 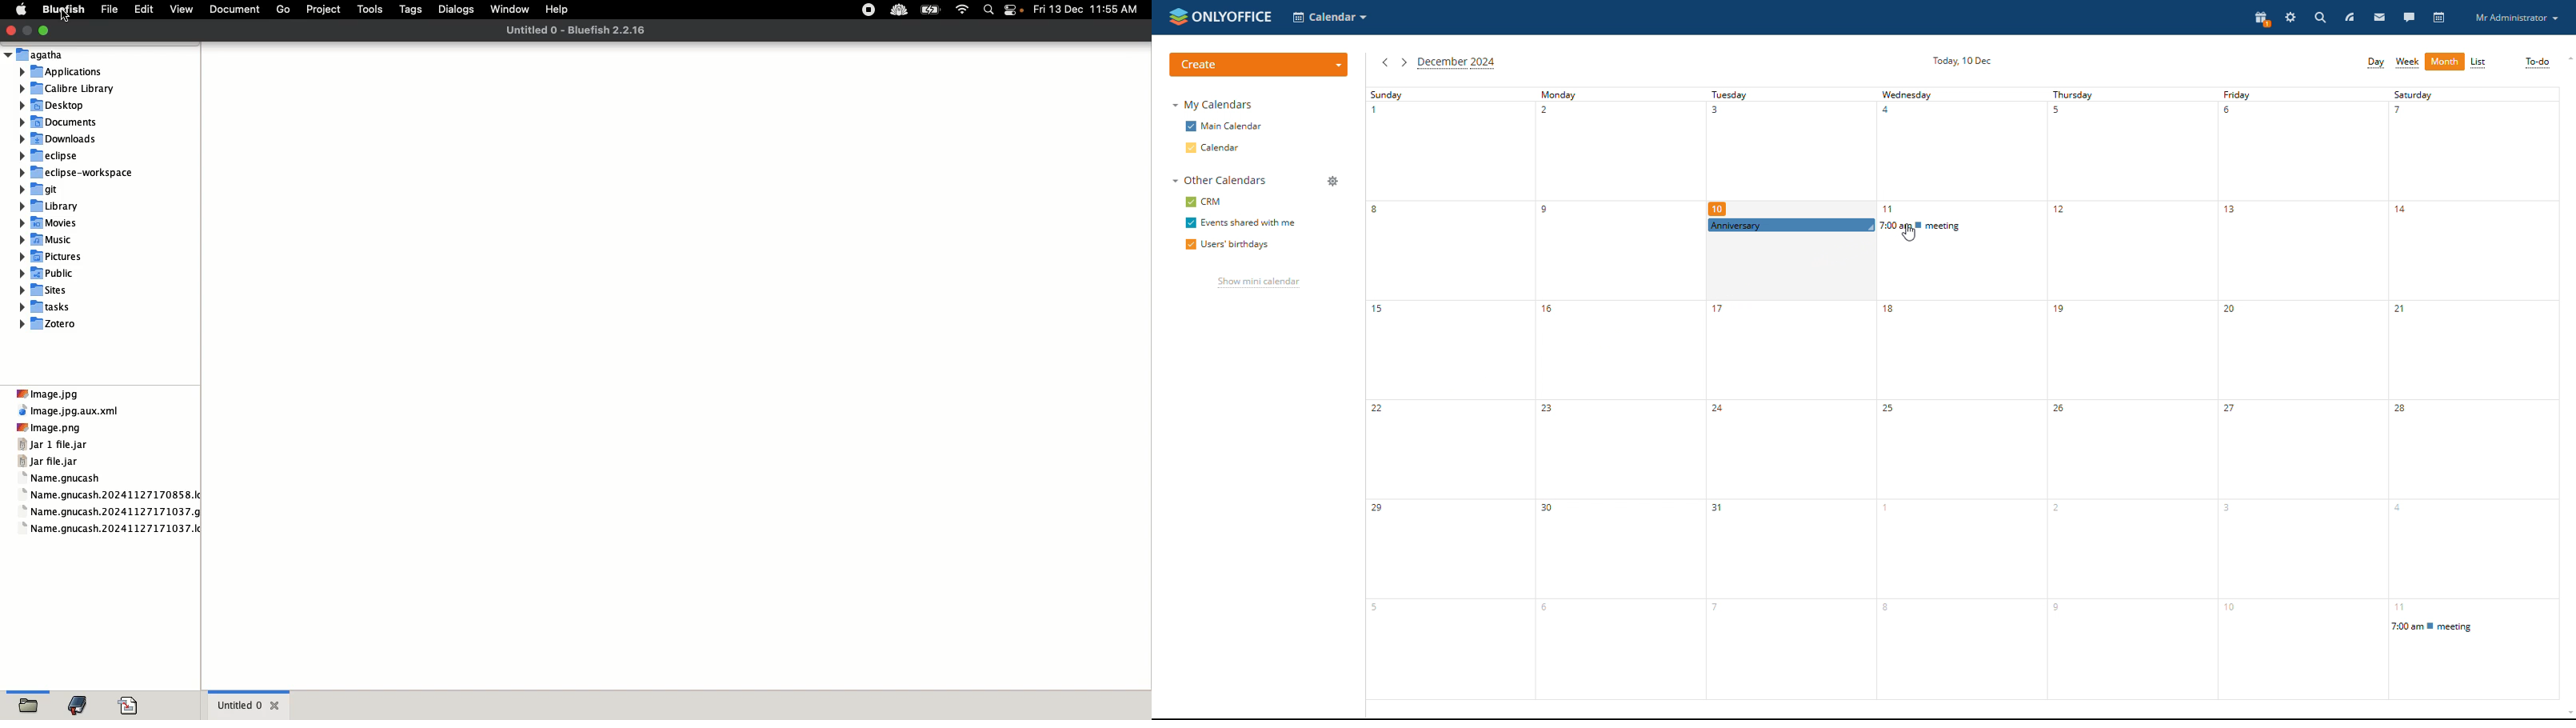 What do you see at coordinates (21, 8) in the screenshot?
I see `mac logo` at bounding box center [21, 8].